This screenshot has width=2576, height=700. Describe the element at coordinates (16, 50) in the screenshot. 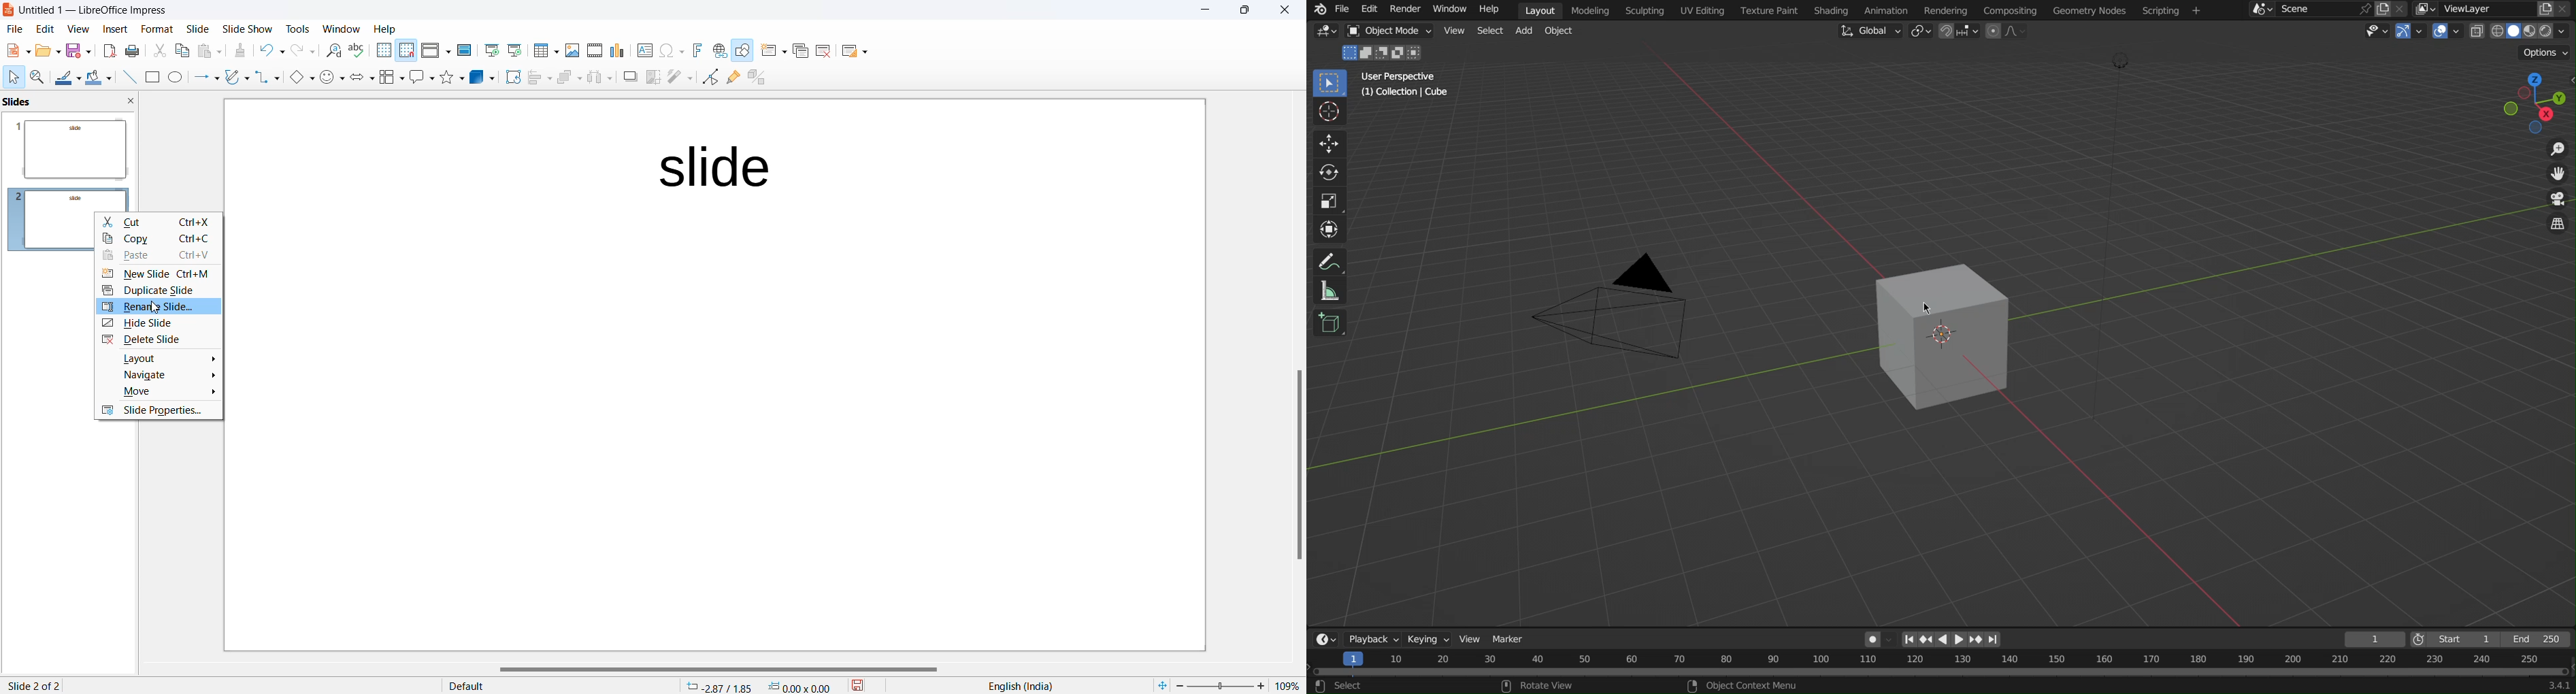

I see `New file` at that location.